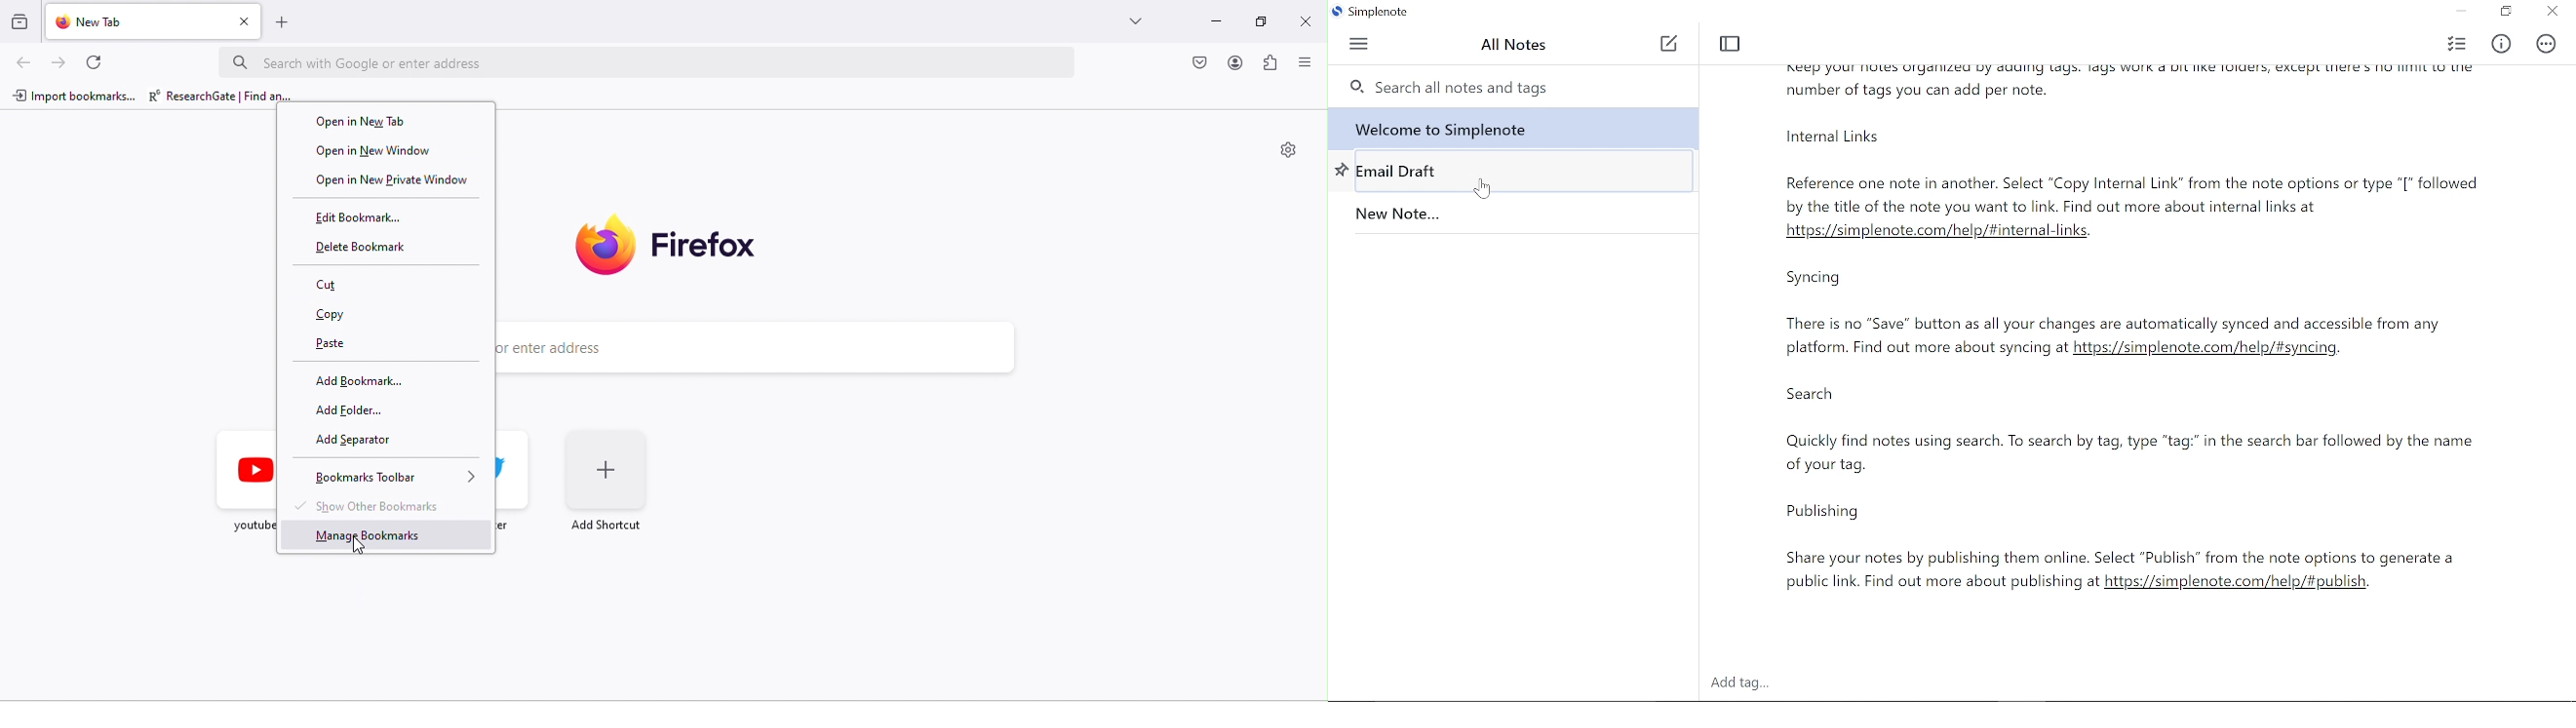  I want to click on manage bookmarks, so click(392, 536).